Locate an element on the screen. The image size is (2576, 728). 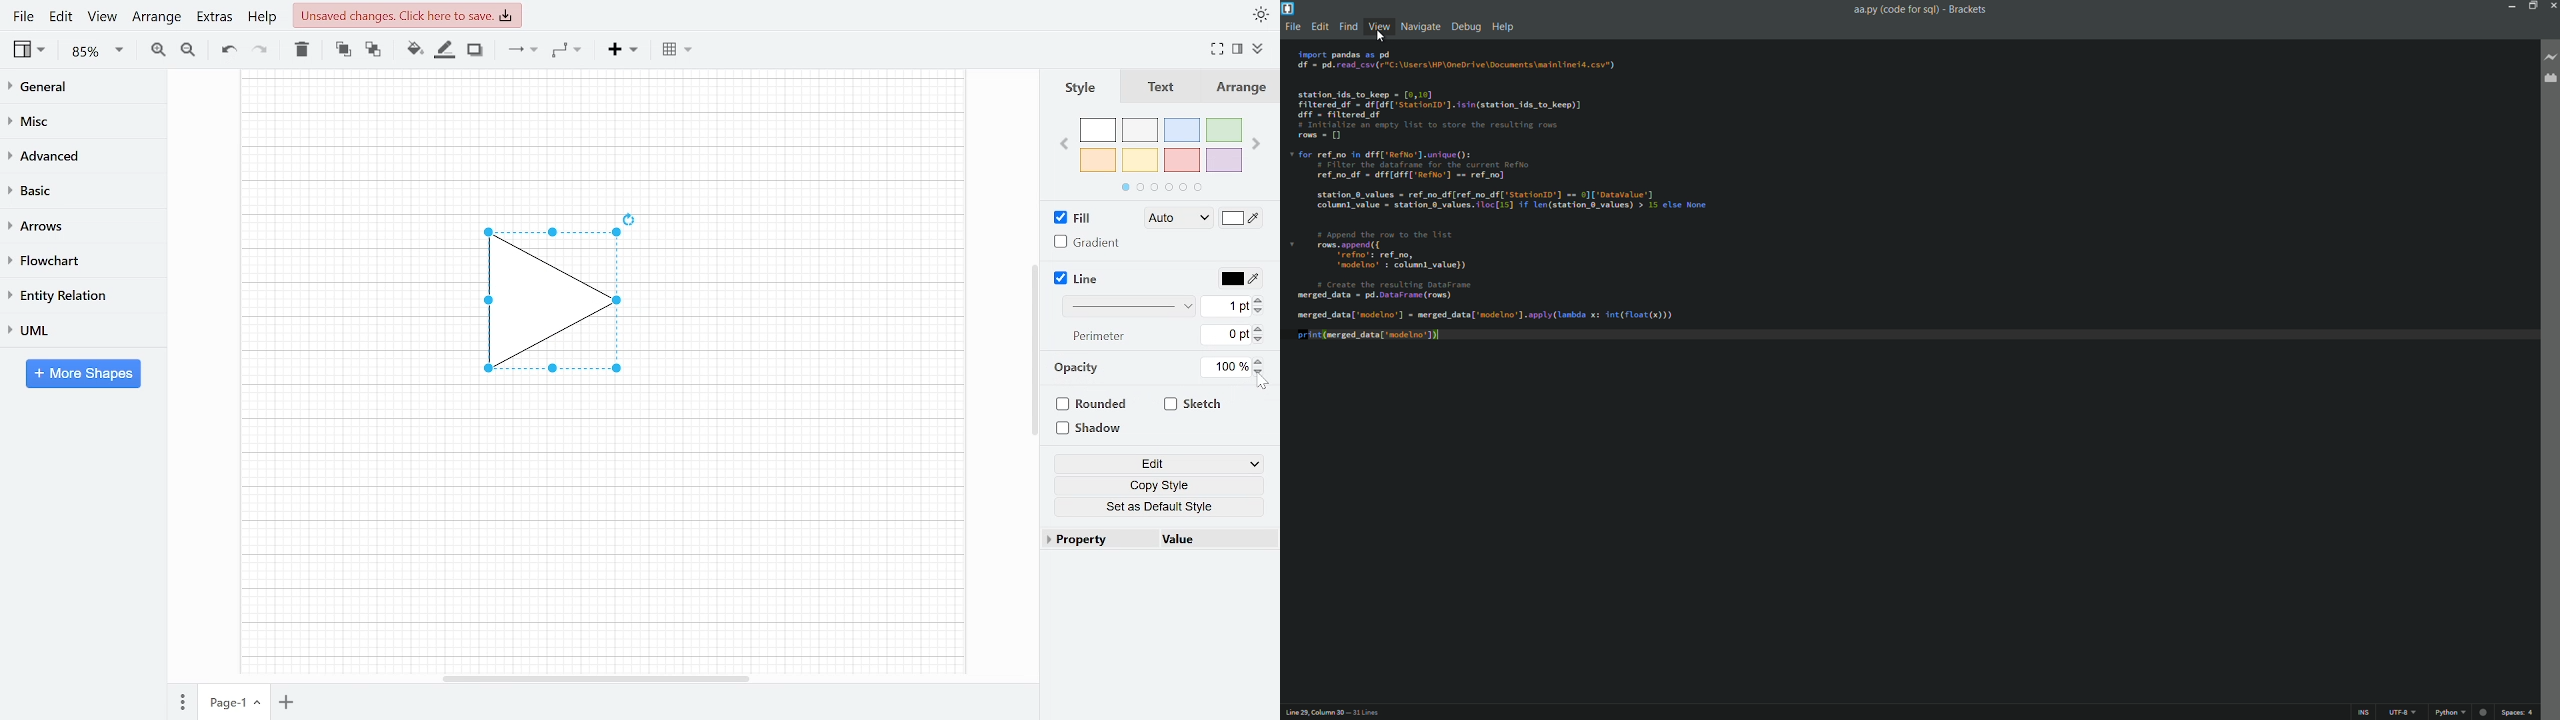
View is located at coordinates (102, 16).